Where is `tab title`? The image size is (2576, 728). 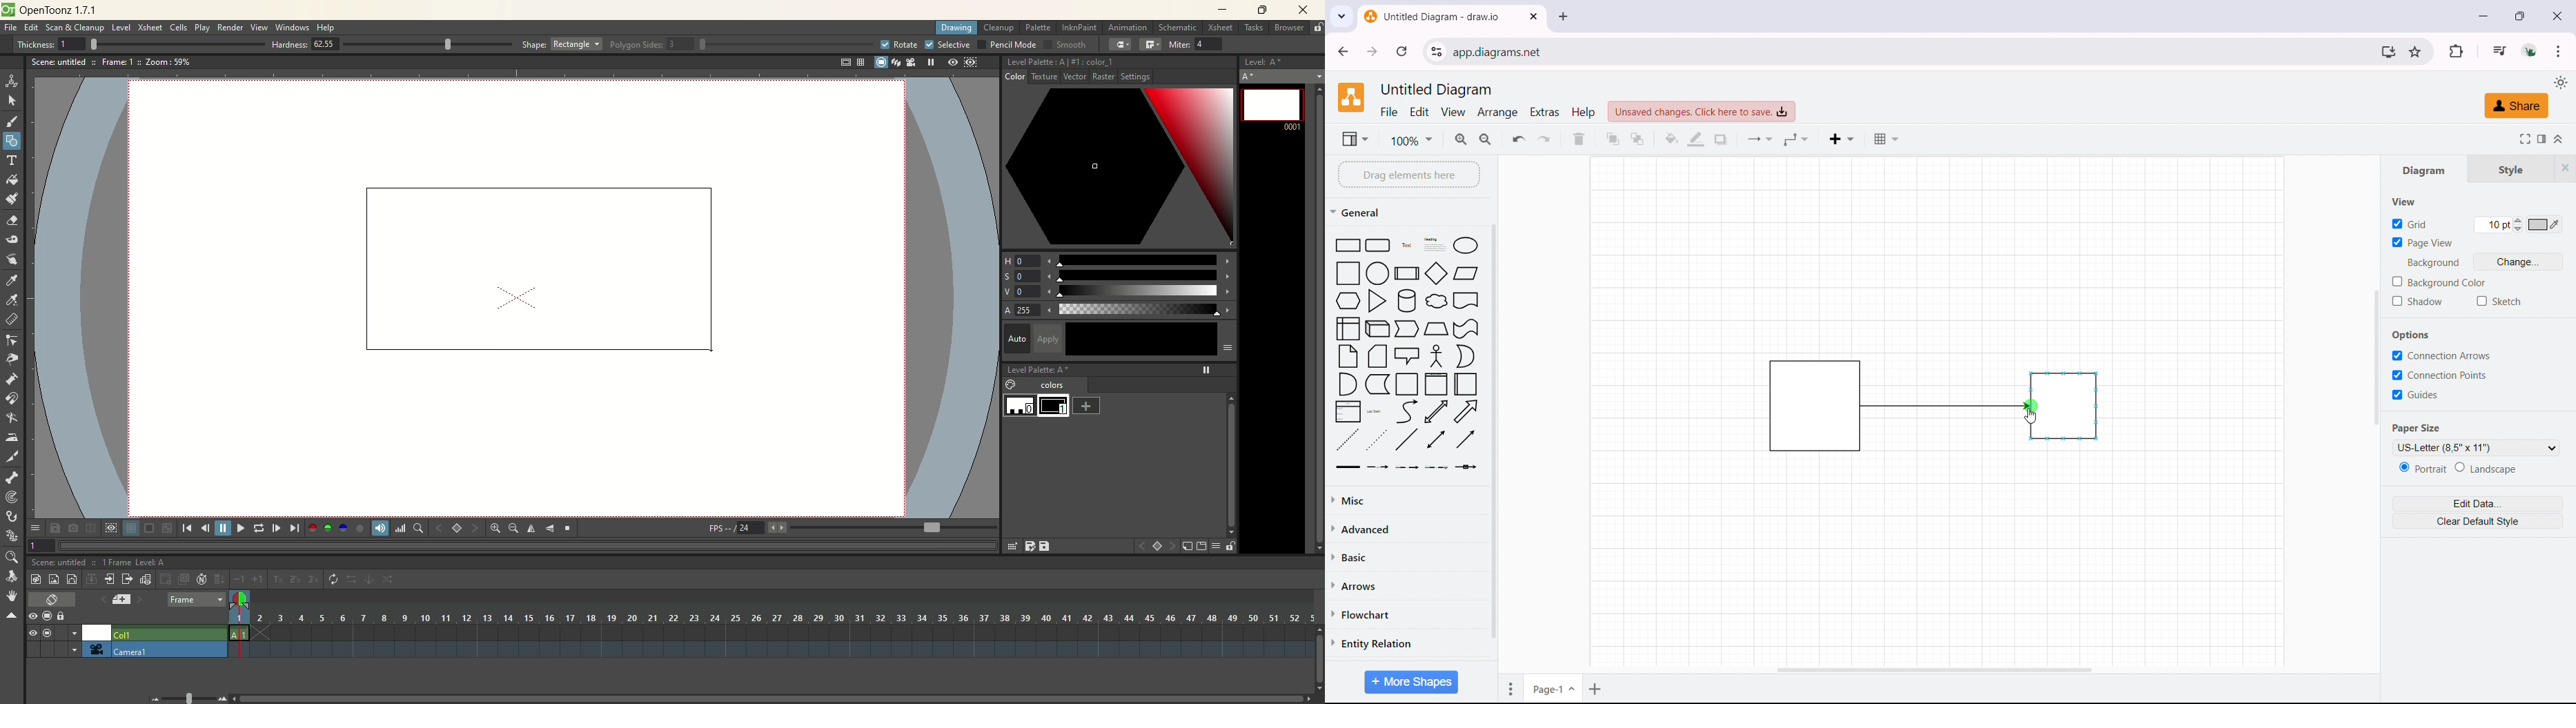 tab title is located at coordinates (1433, 16).